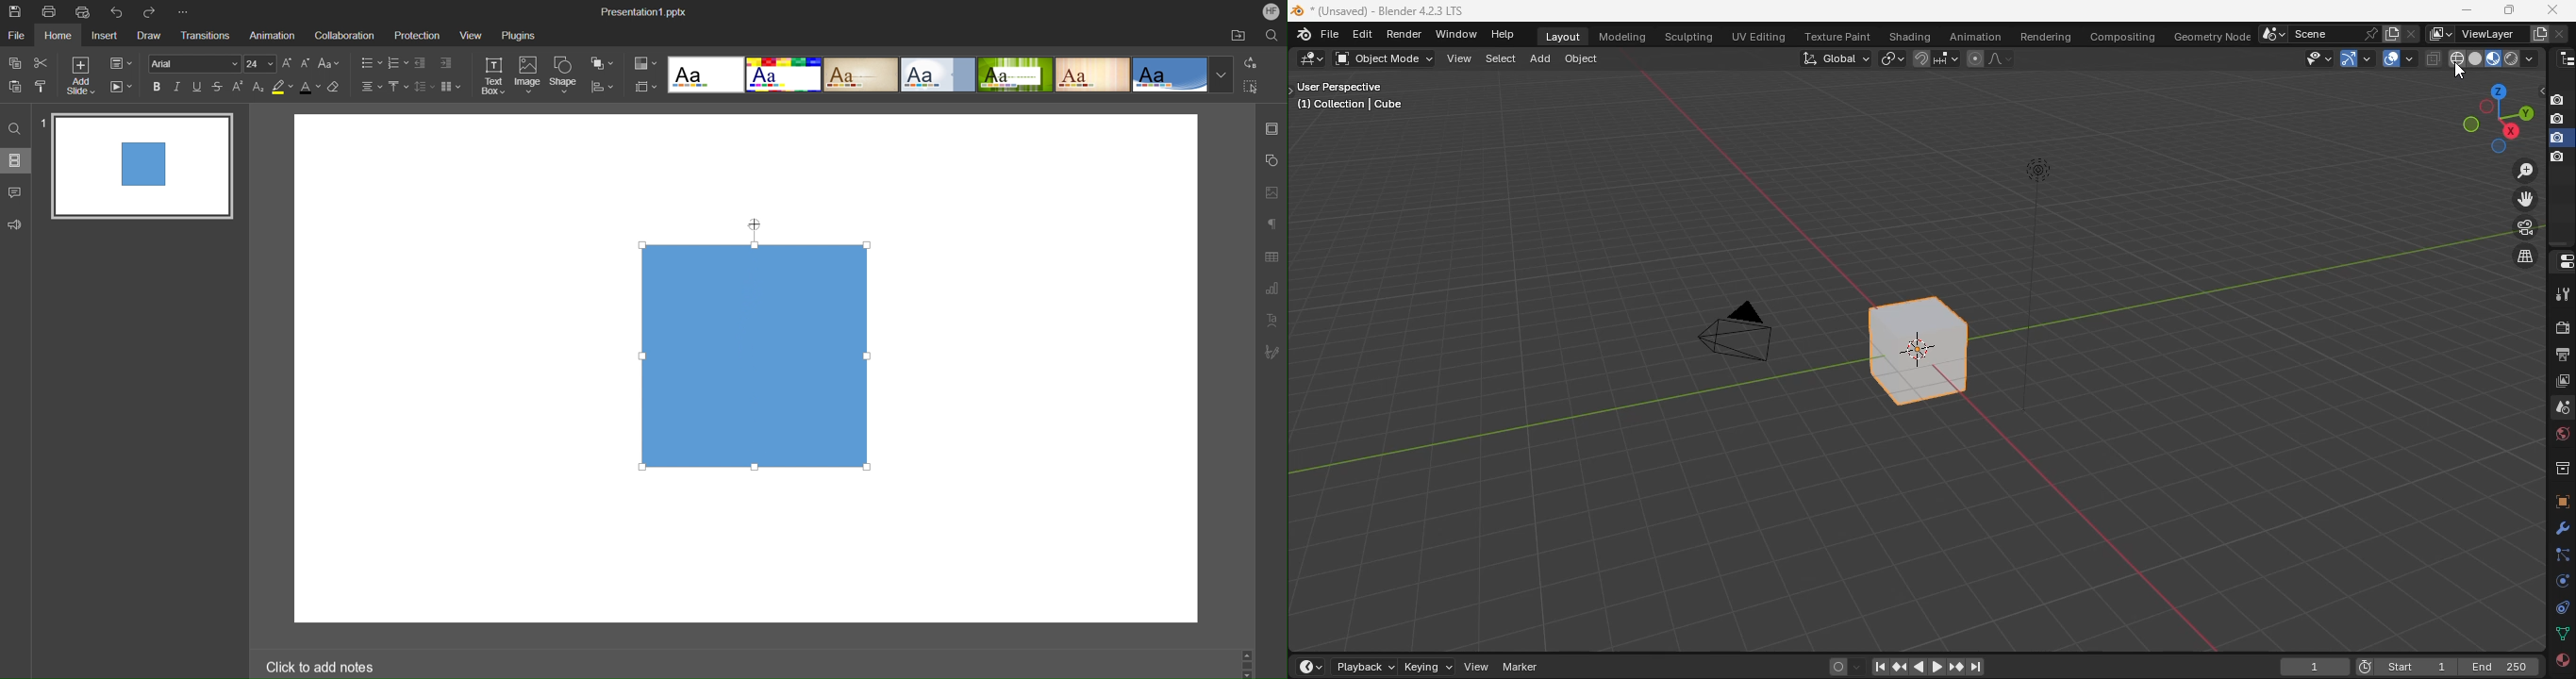 The image size is (2576, 700). What do you see at coordinates (2477, 58) in the screenshot?
I see `solid display` at bounding box center [2477, 58].